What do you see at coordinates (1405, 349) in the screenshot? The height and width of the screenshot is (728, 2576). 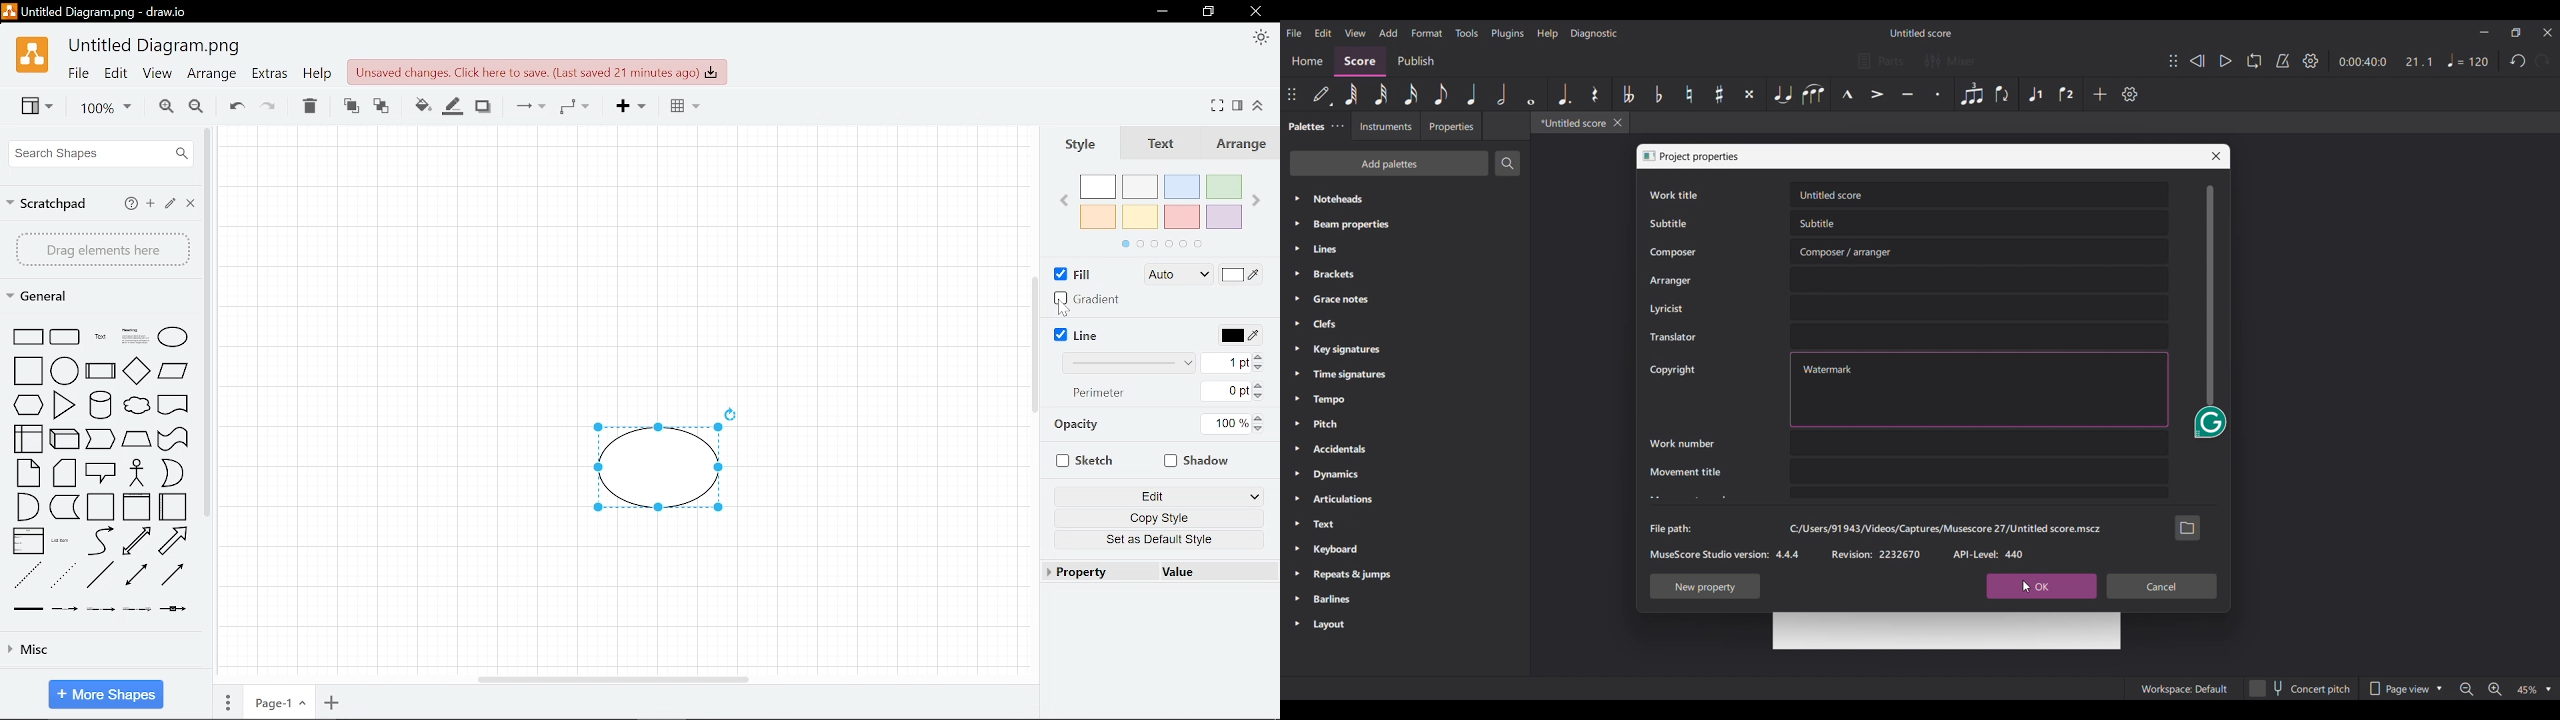 I see `Key signatures` at bounding box center [1405, 349].